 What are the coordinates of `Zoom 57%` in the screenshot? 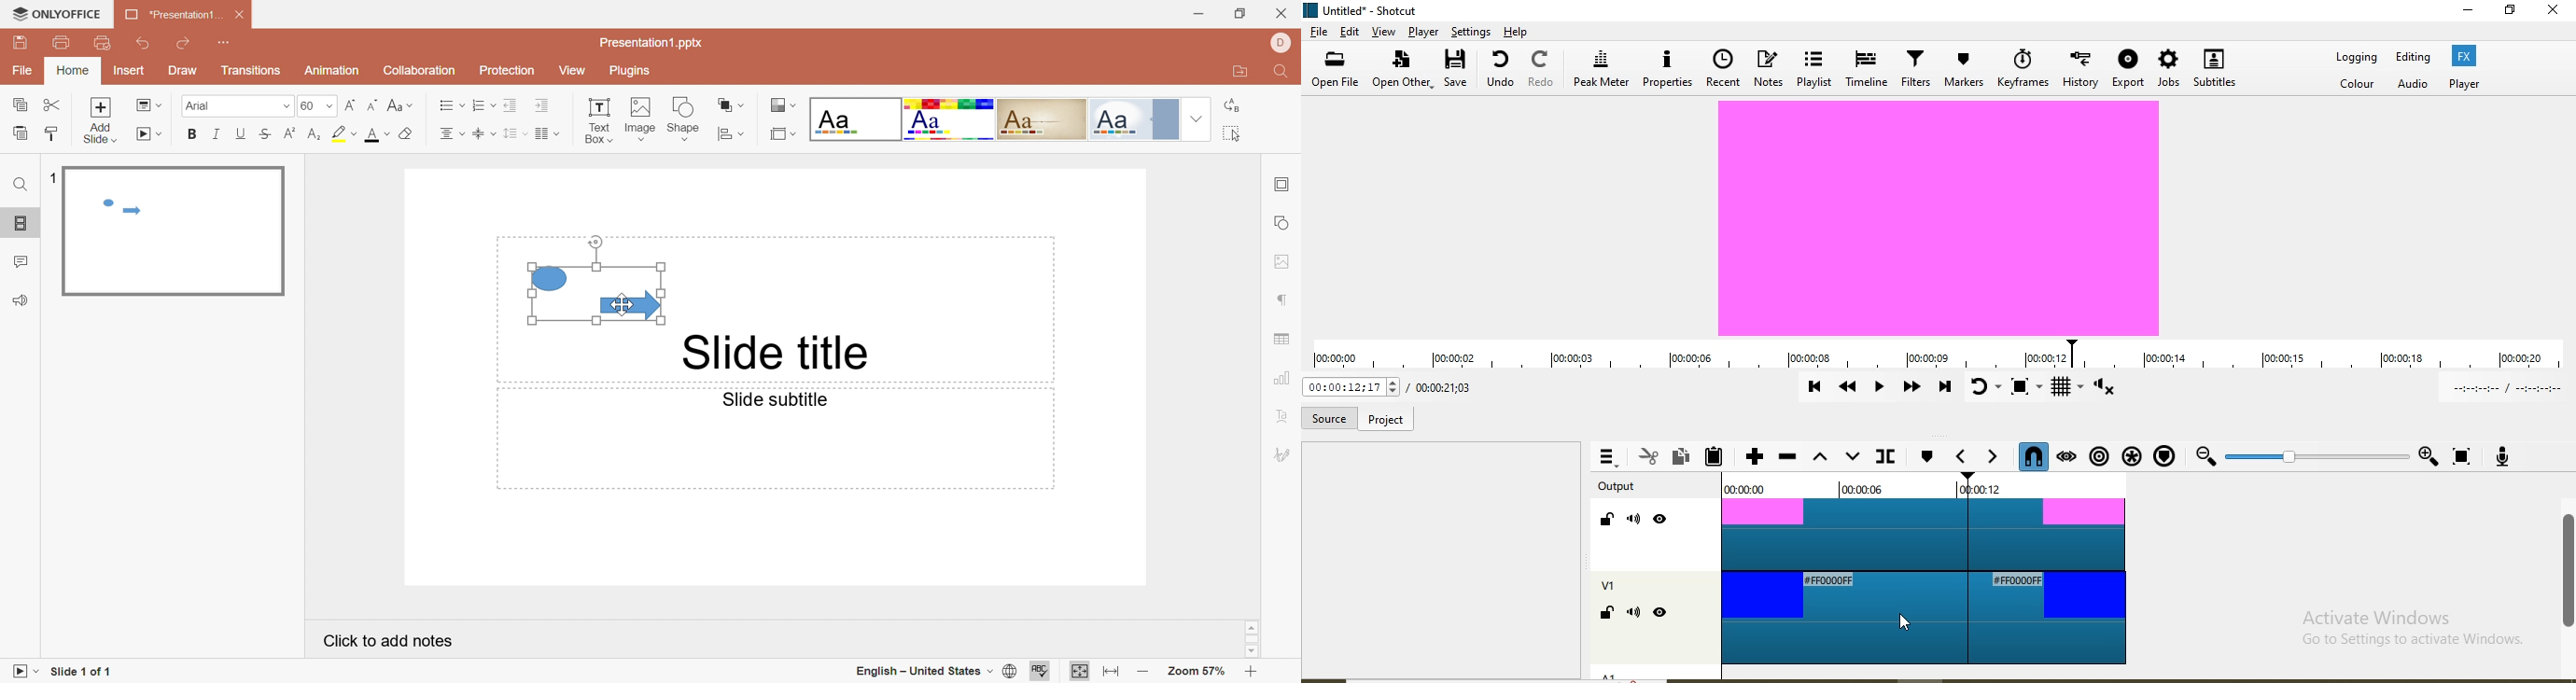 It's located at (1197, 674).